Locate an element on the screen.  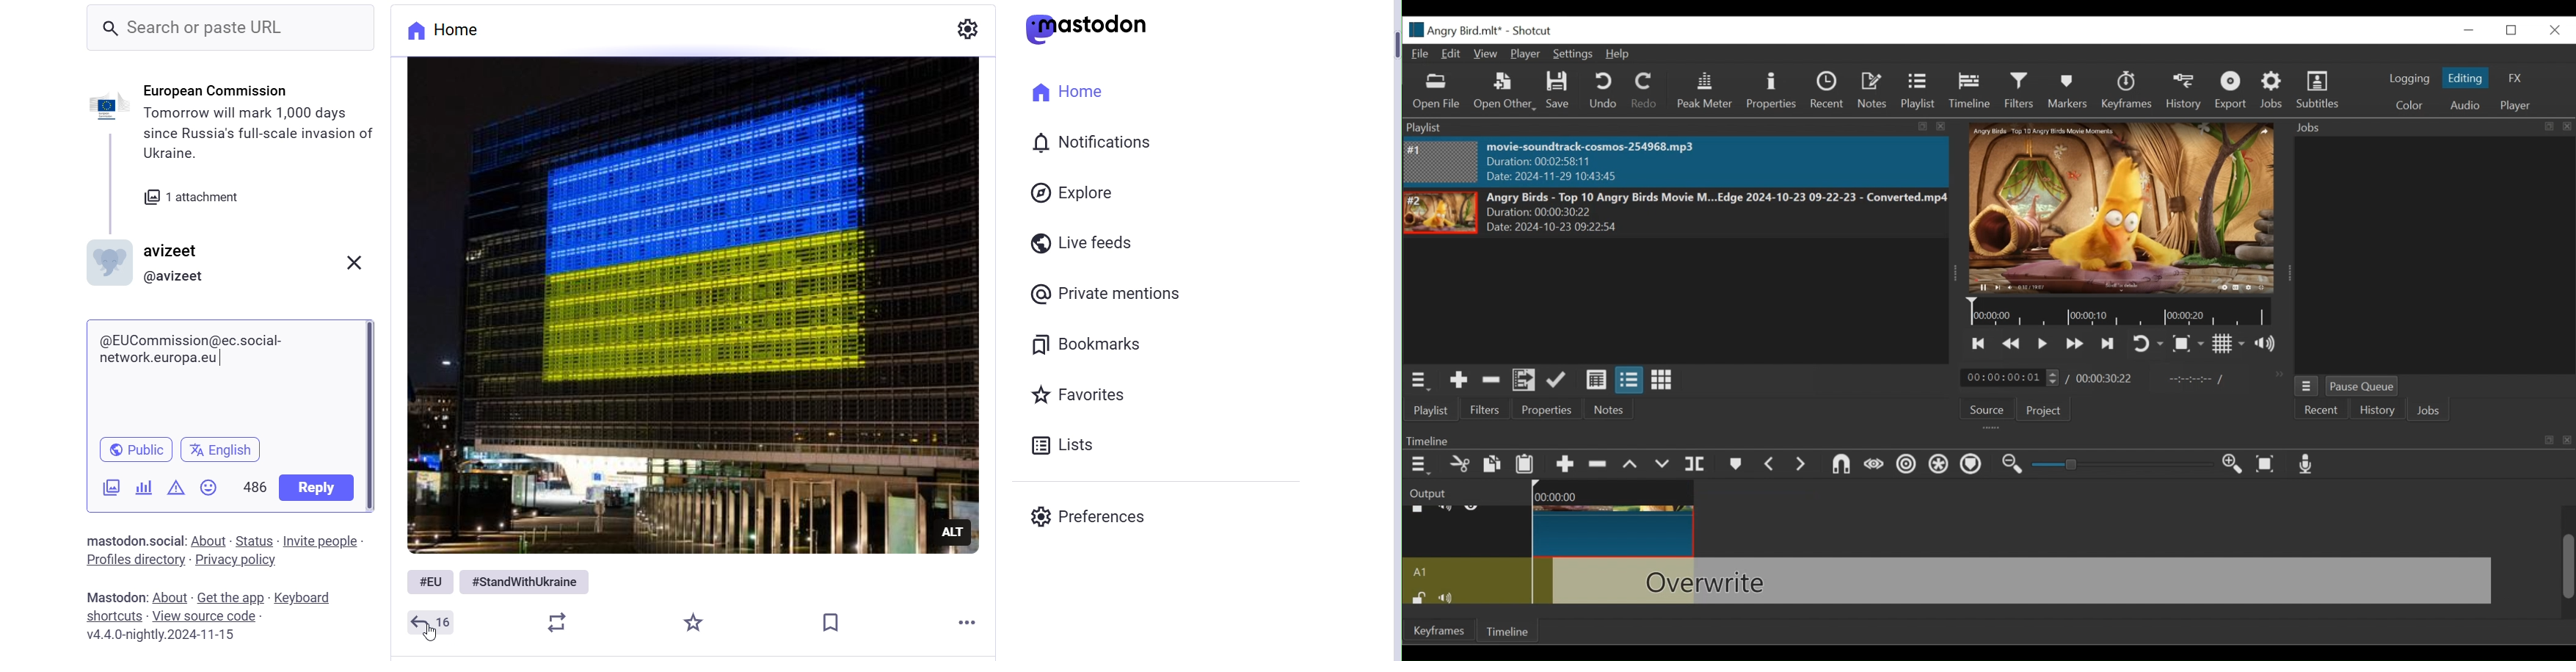
Invite People is located at coordinates (320, 542).